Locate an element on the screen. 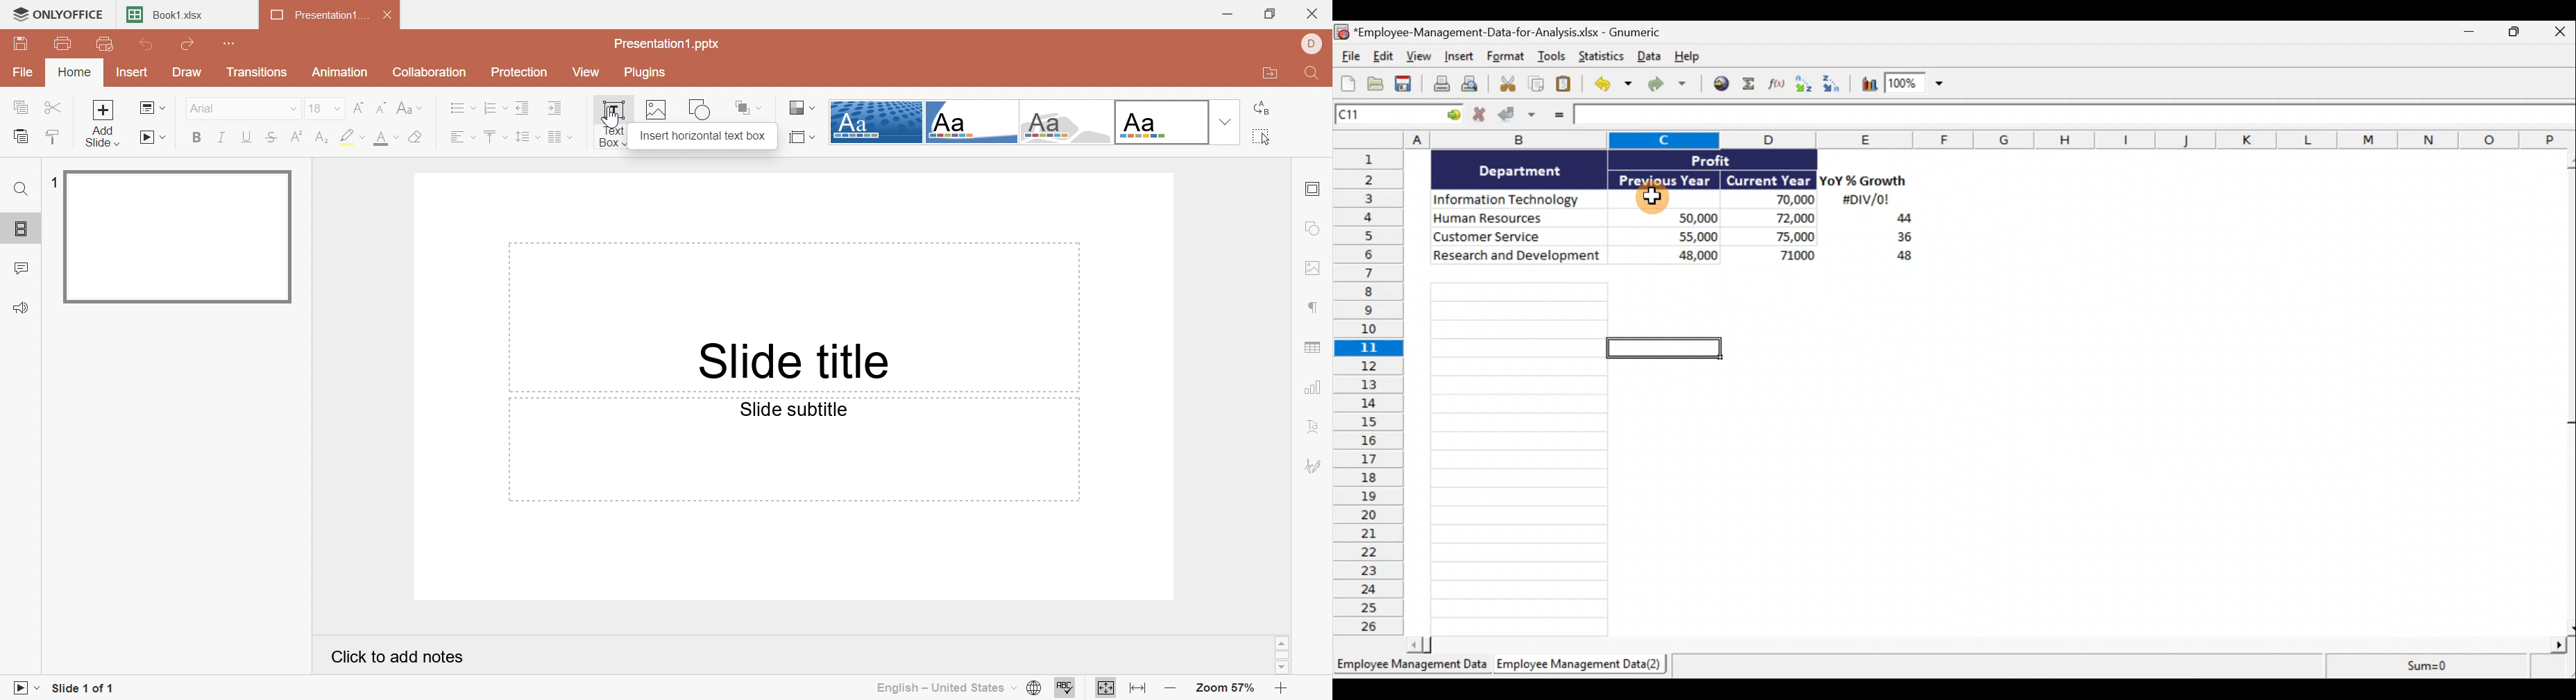  Collaboration is located at coordinates (430, 73).